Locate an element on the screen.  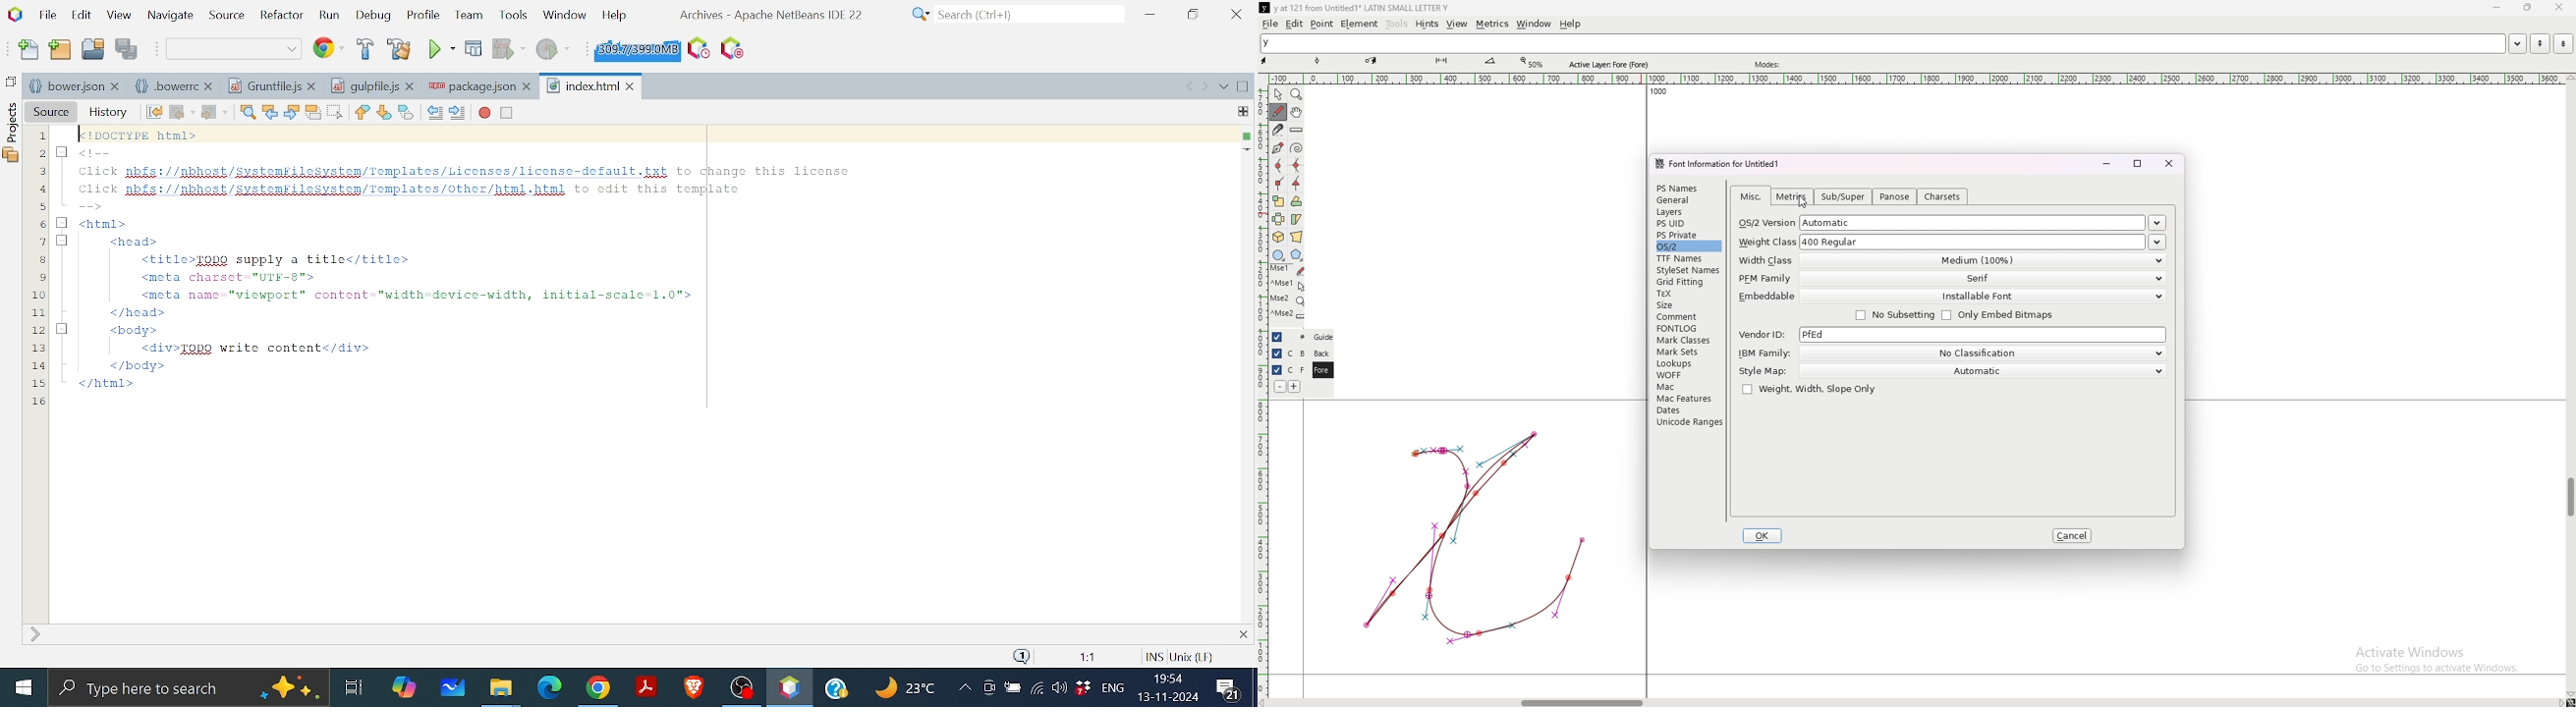
ok is located at coordinates (1762, 536).